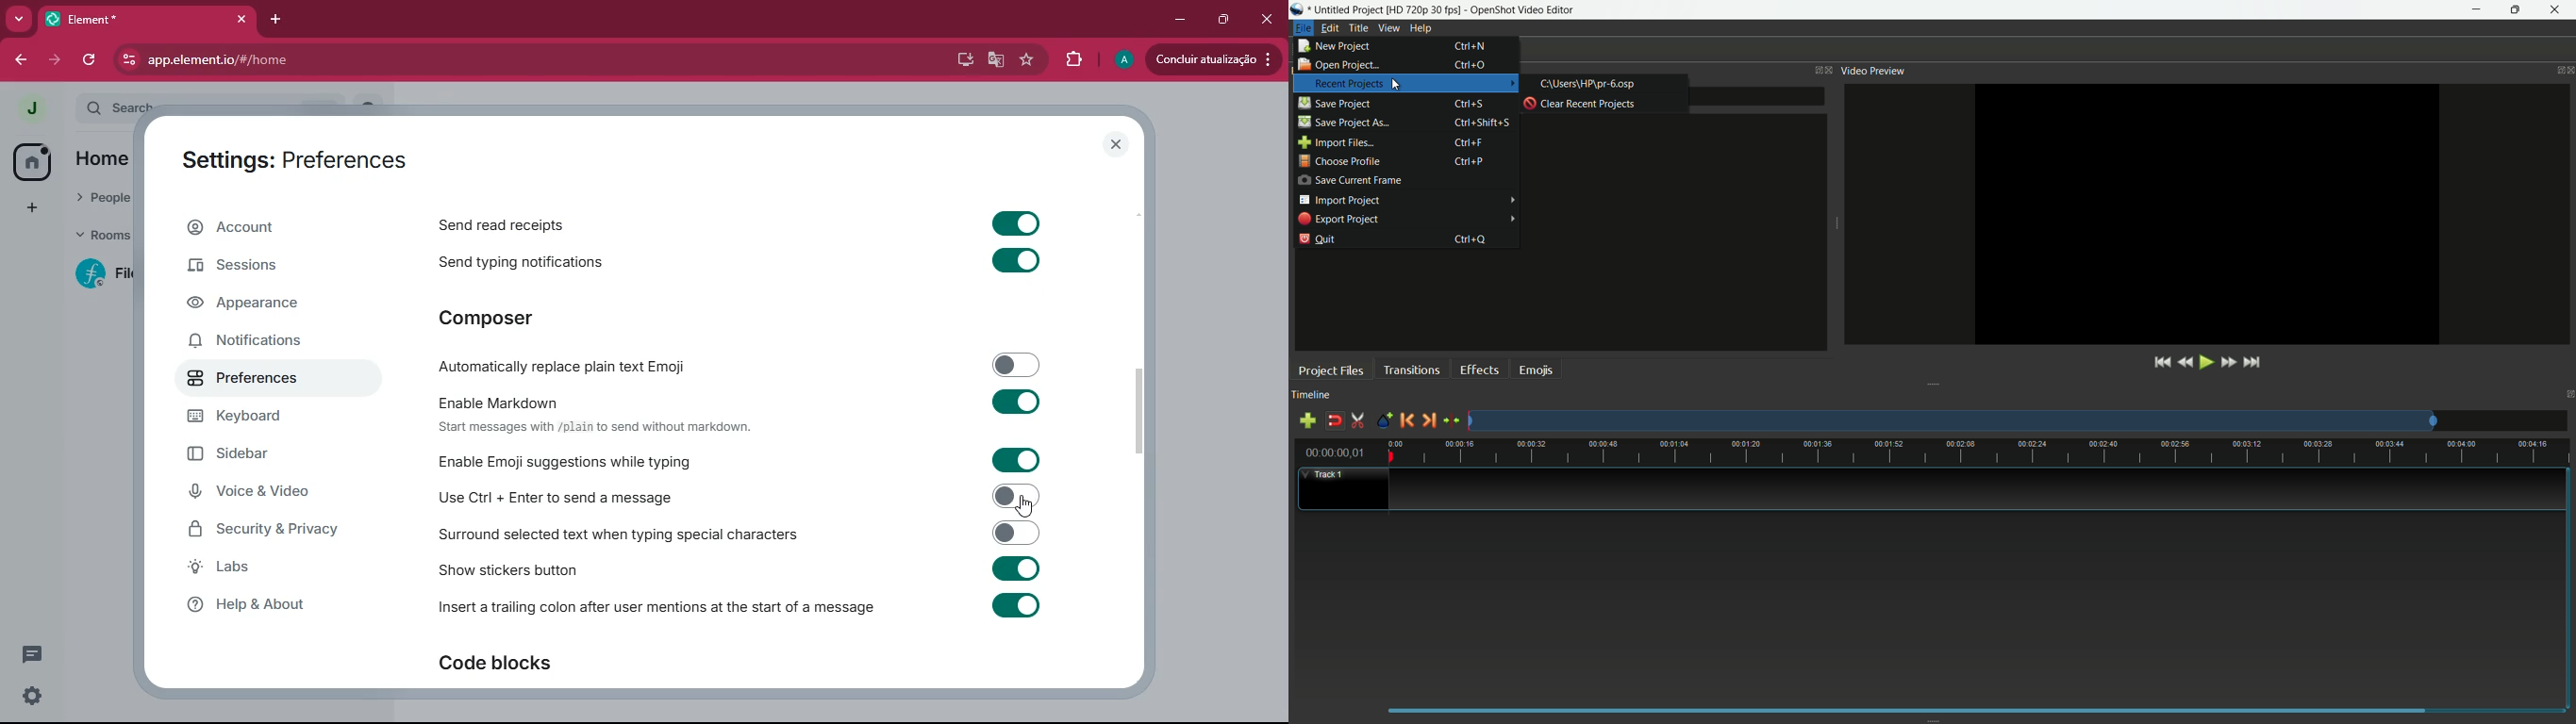  I want to click on time, so click(1979, 451).